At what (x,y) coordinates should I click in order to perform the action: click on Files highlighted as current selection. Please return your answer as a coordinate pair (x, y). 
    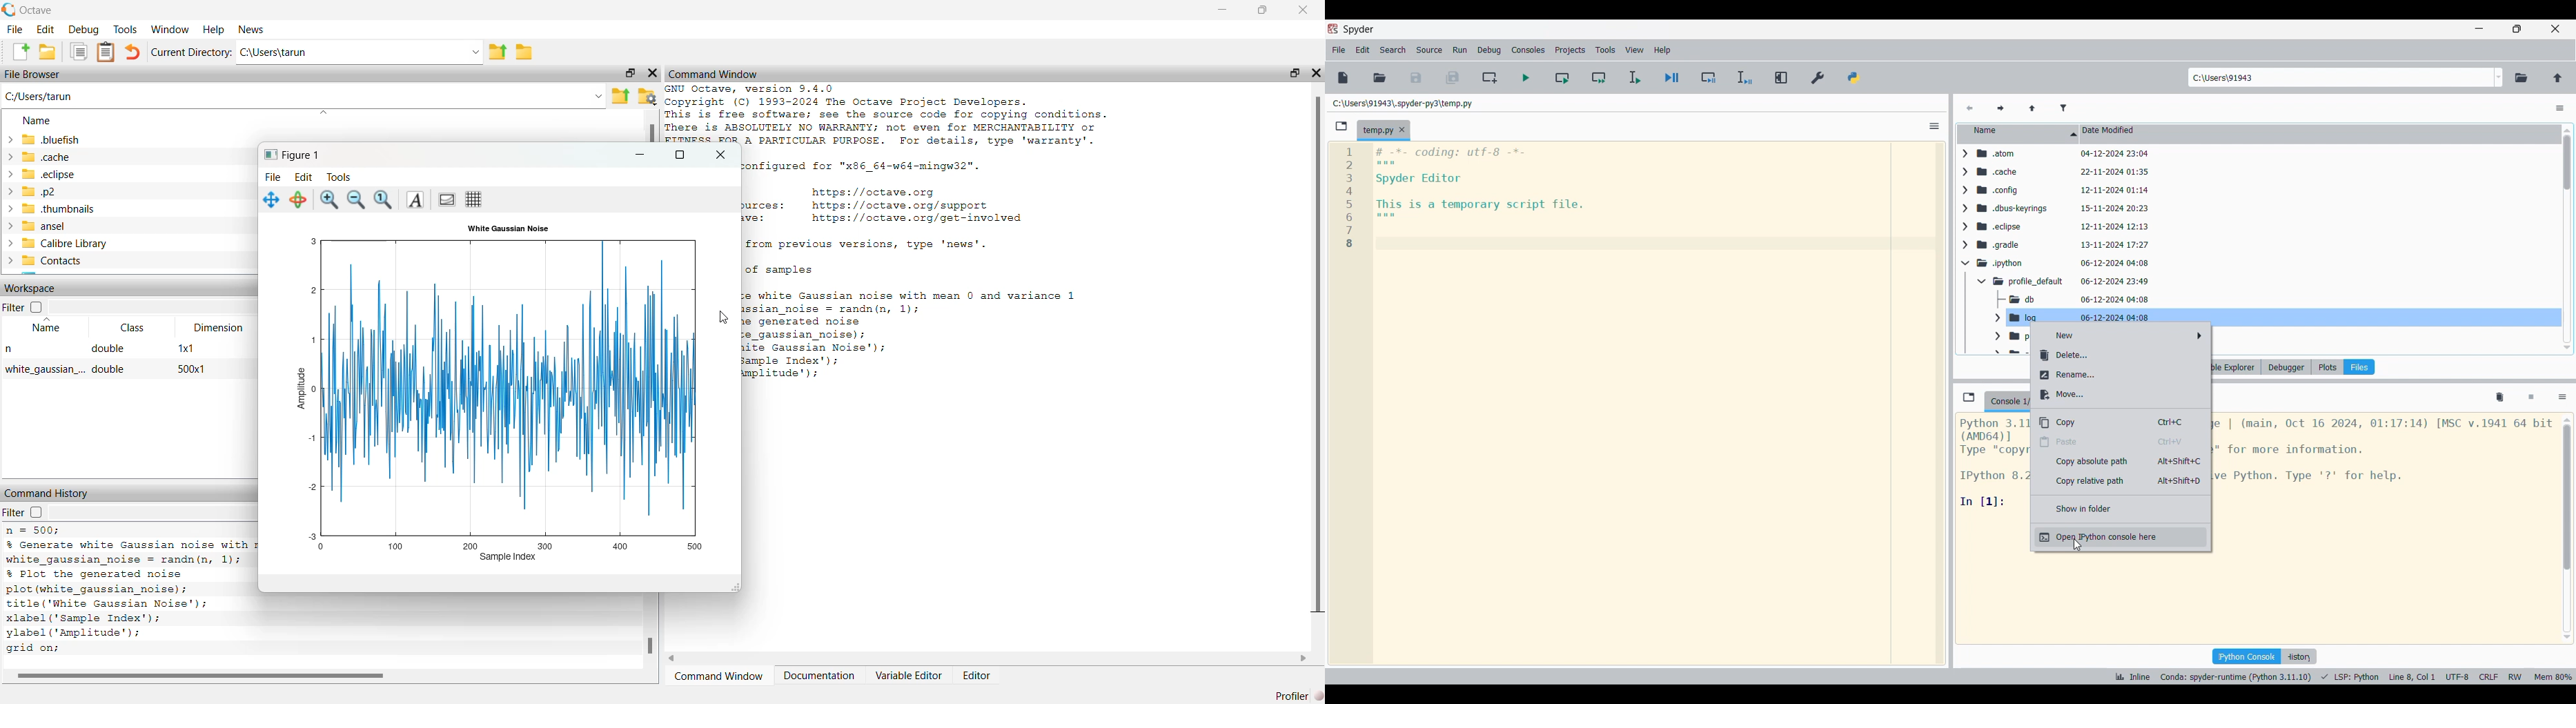
    Looking at the image, I should click on (2359, 367).